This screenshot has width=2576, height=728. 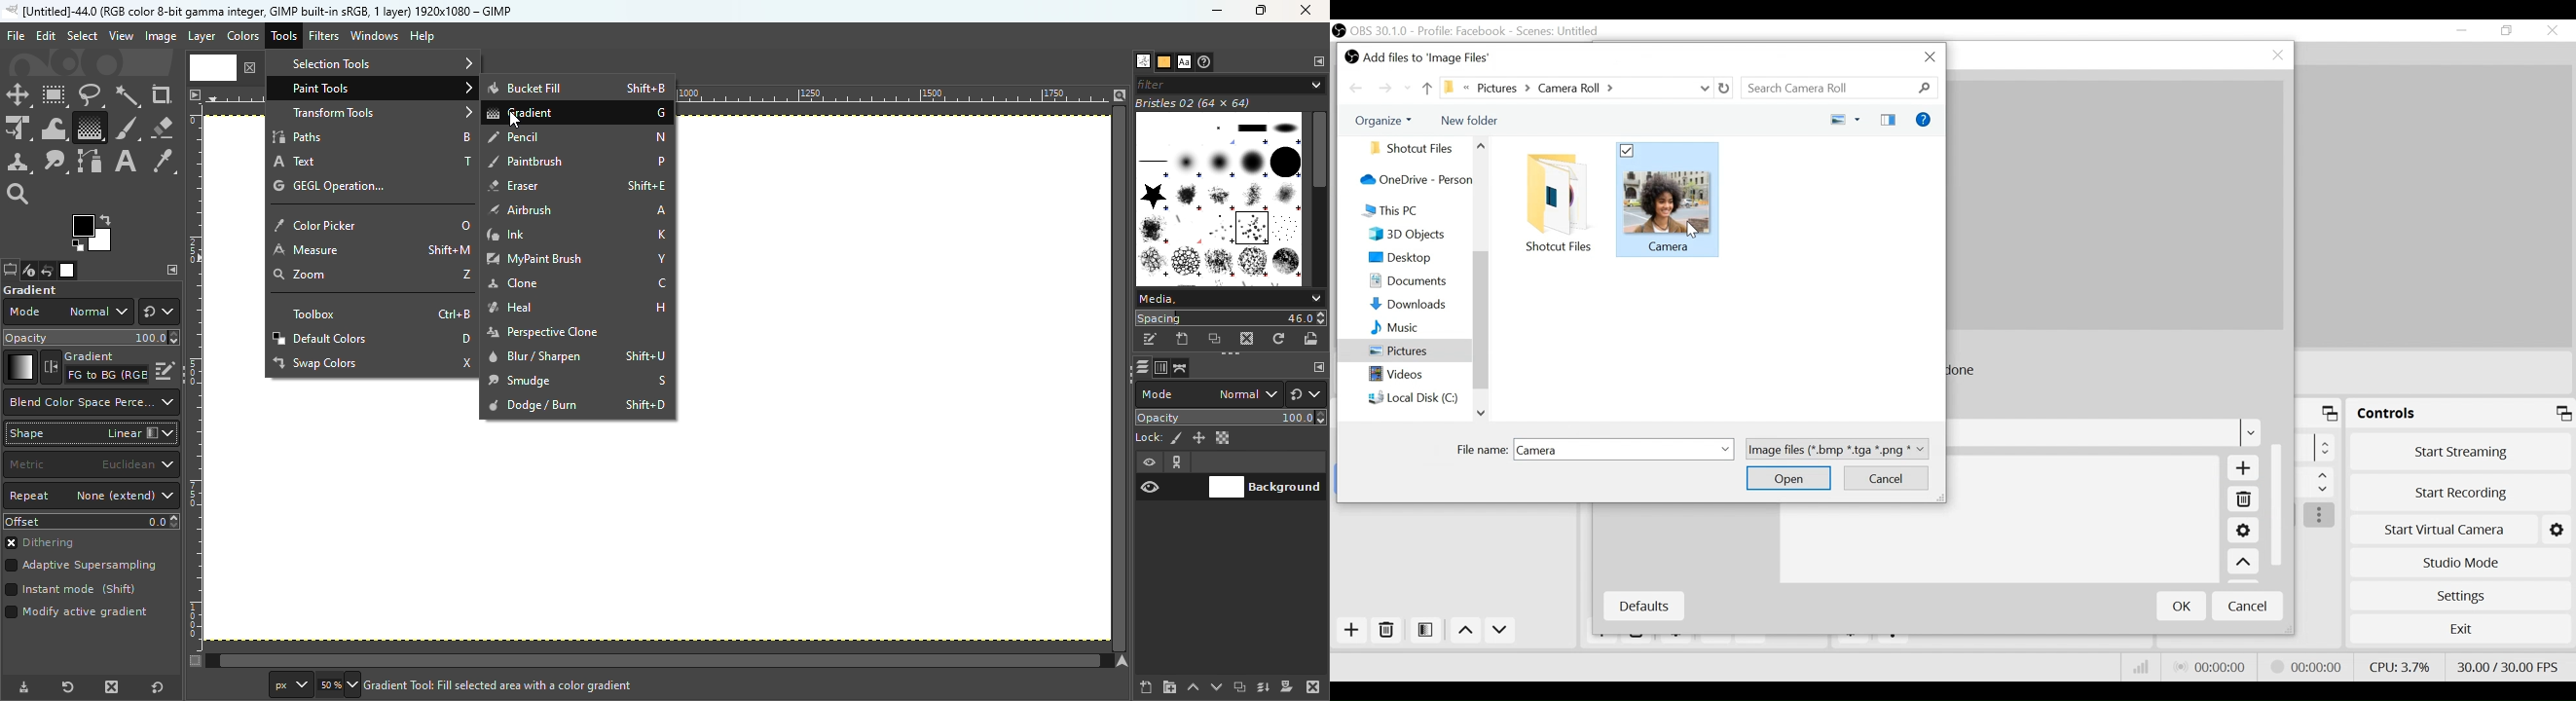 What do you see at coordinates (1417, 400) in the screenshot?
I see `Local Disk C` at bounding box center [1417, 400].